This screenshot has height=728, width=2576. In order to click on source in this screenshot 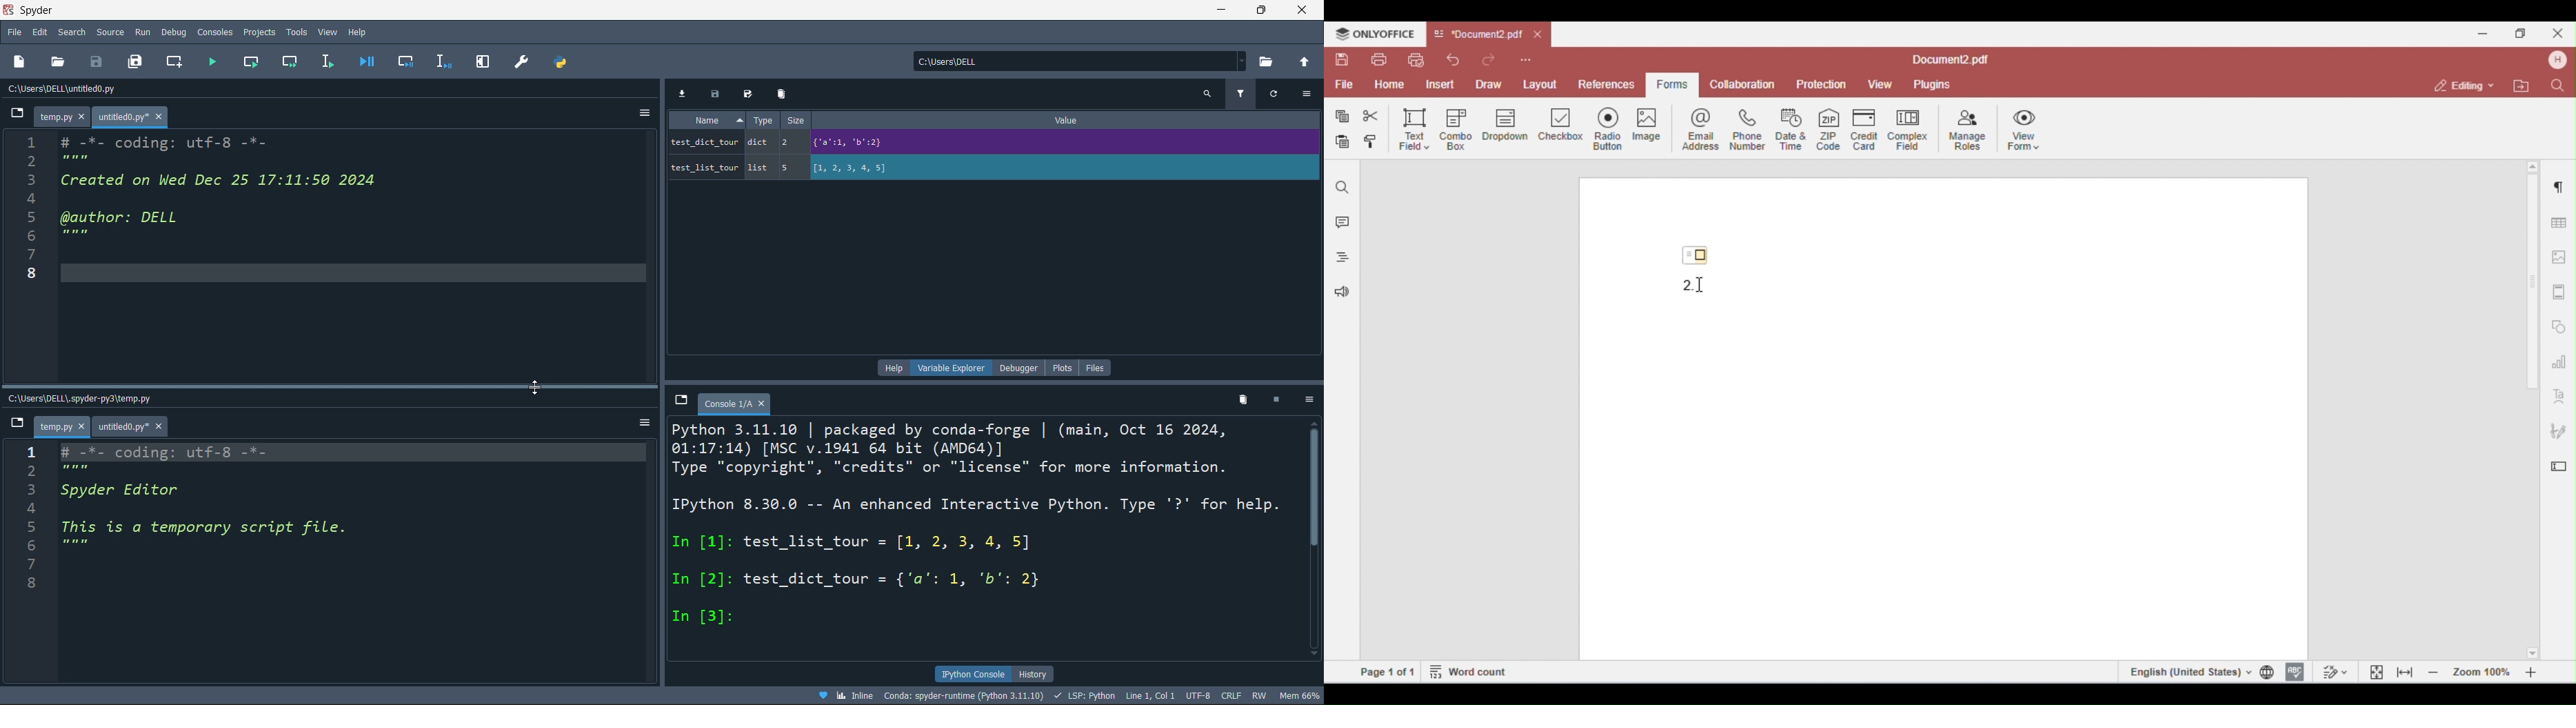, I will do `click(106, 32)`.